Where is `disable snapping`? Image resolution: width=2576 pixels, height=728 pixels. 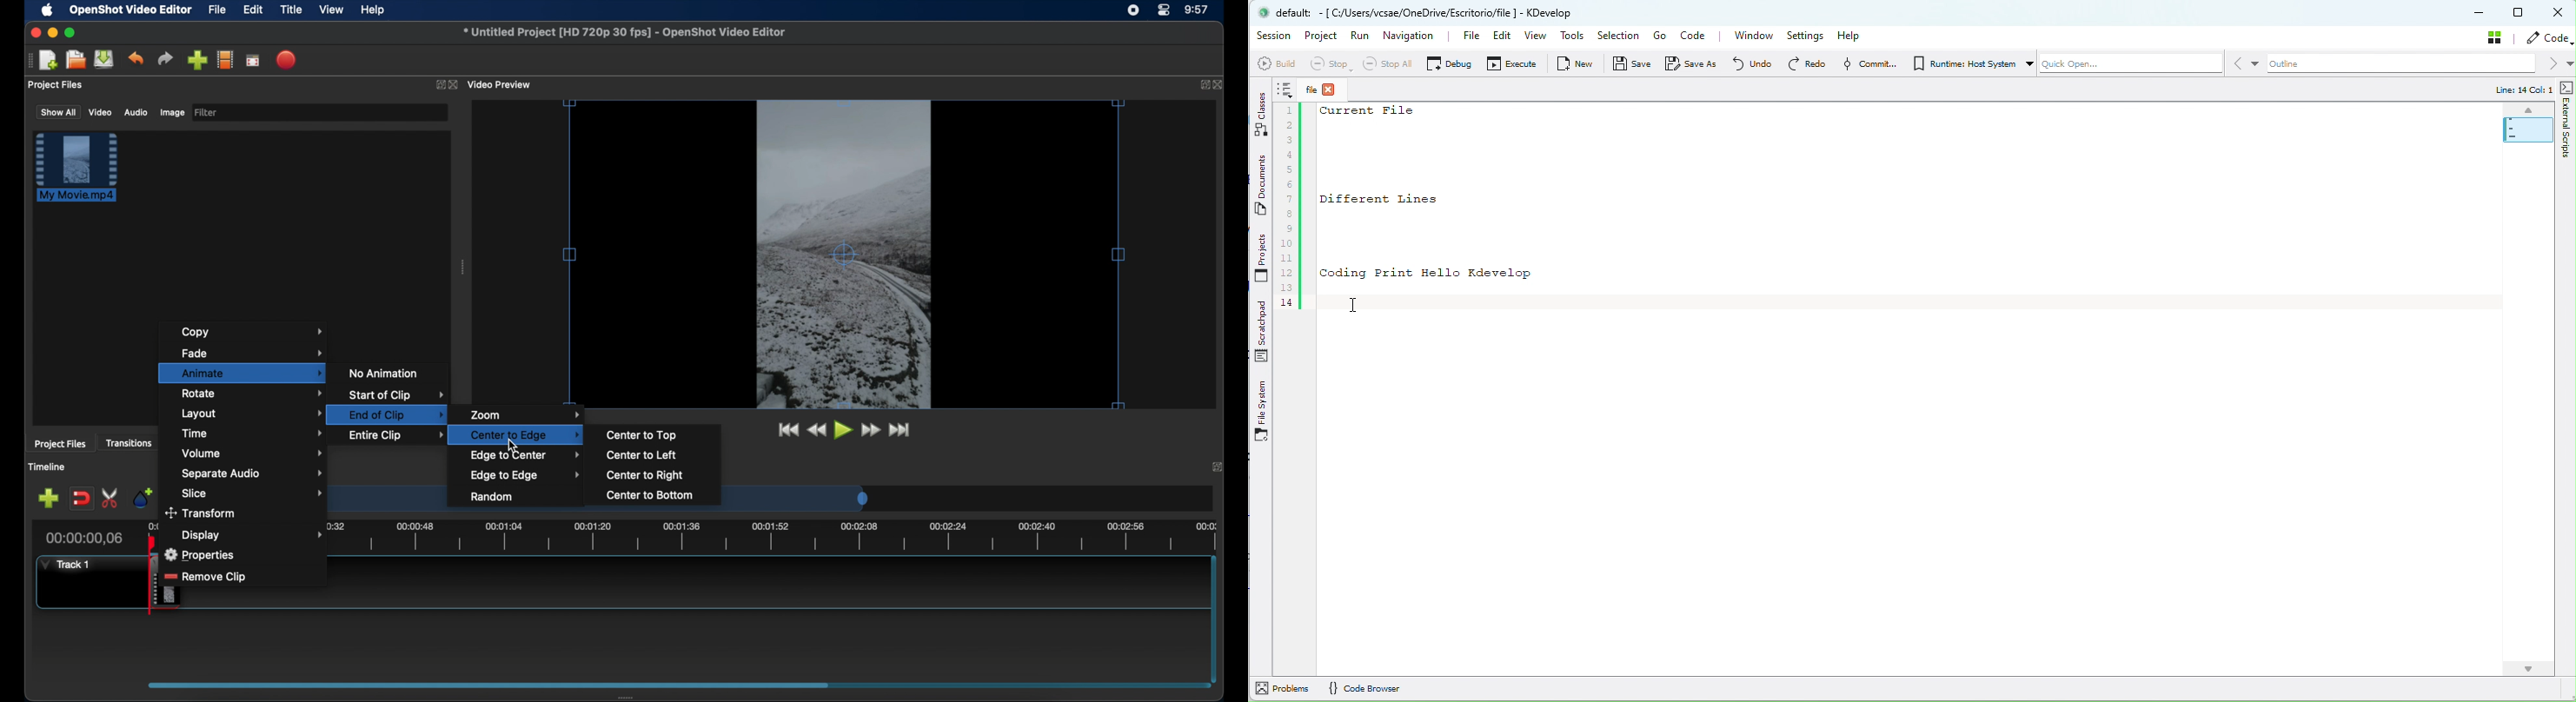 disable snapping is located at coordinates (81, 499).